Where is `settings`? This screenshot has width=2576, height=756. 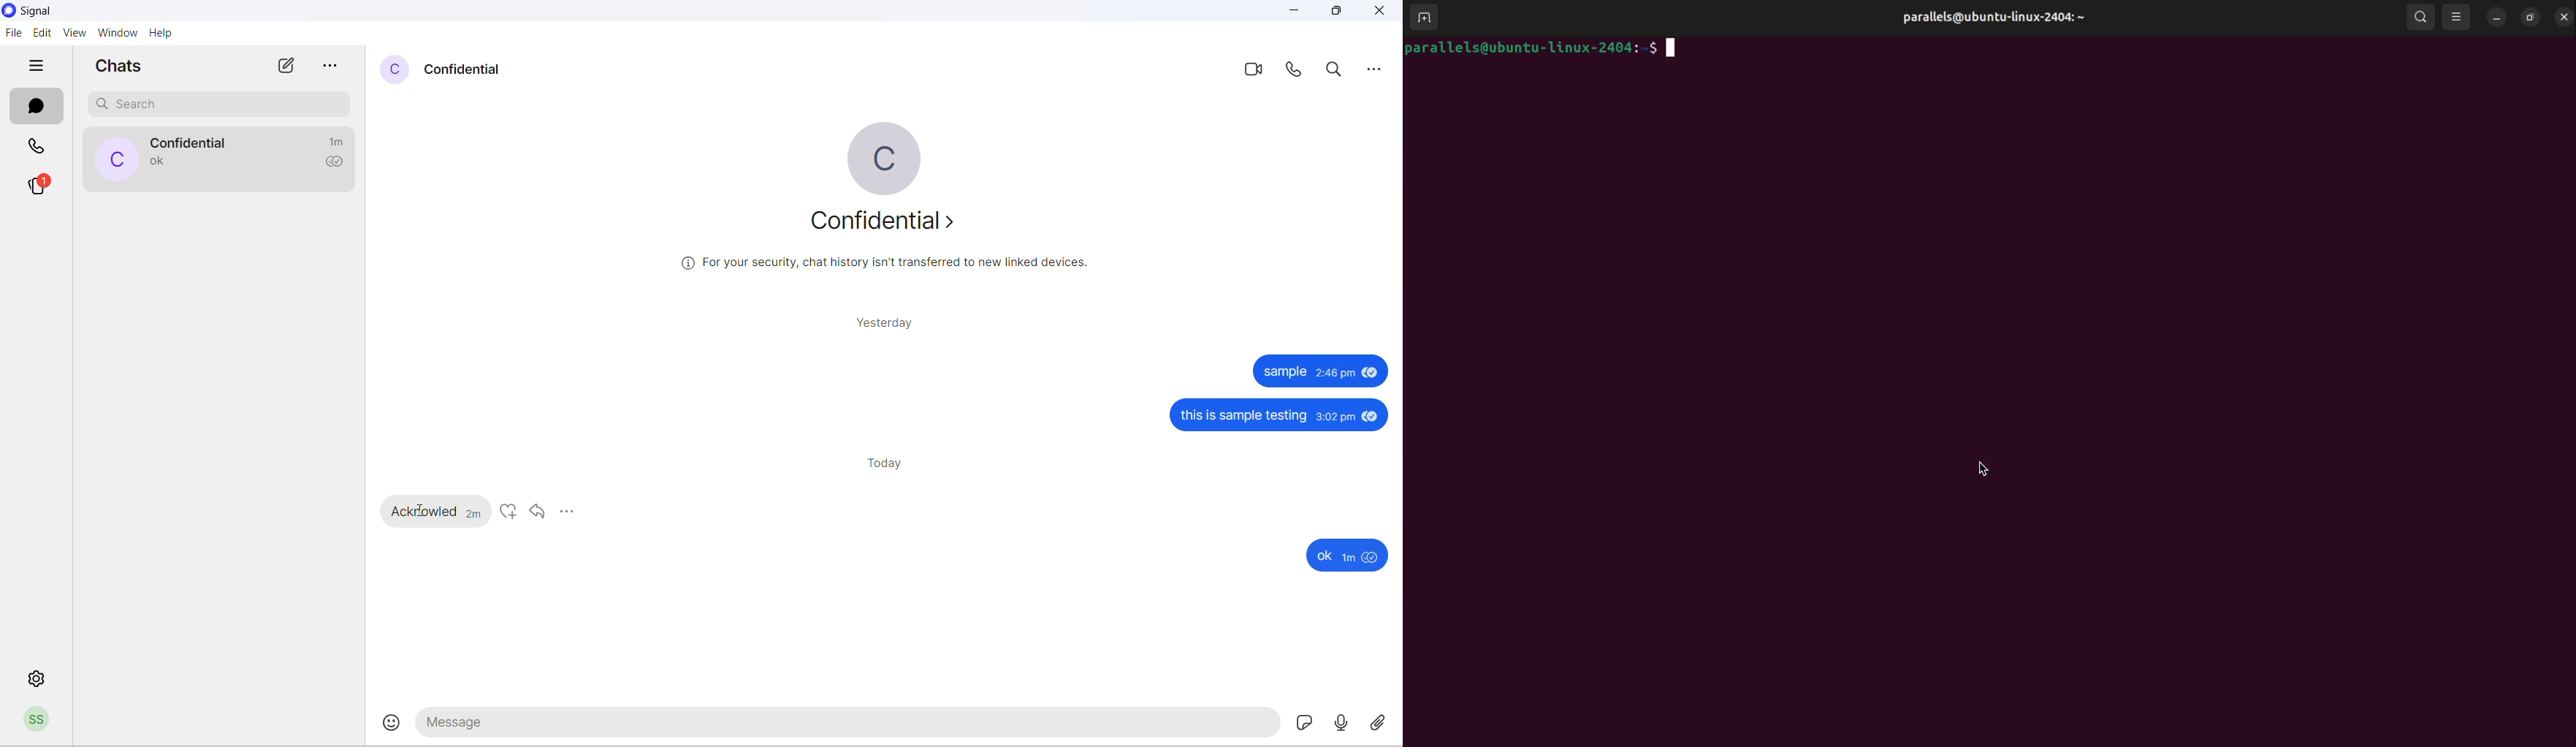
settings is located at coordinates (38, 678).